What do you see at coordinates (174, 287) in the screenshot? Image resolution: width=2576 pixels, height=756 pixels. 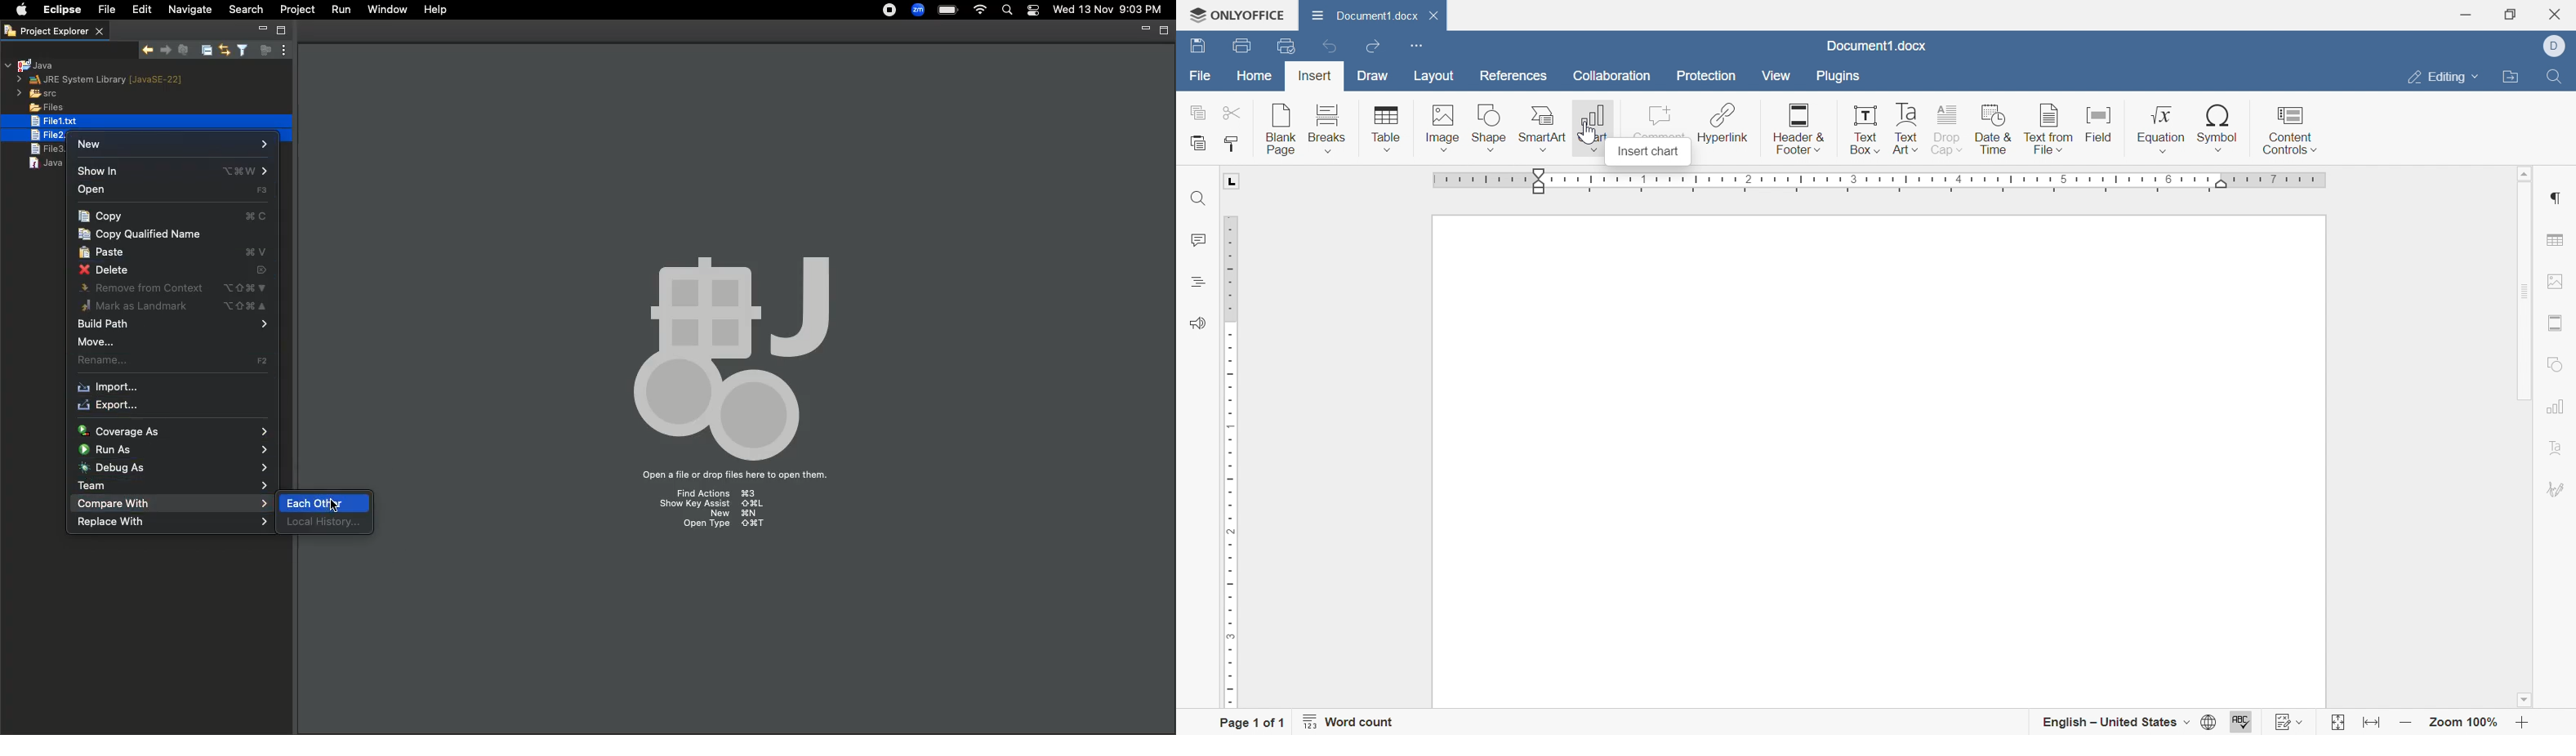 I see `Remove from context` at bounding box center [174, 287].